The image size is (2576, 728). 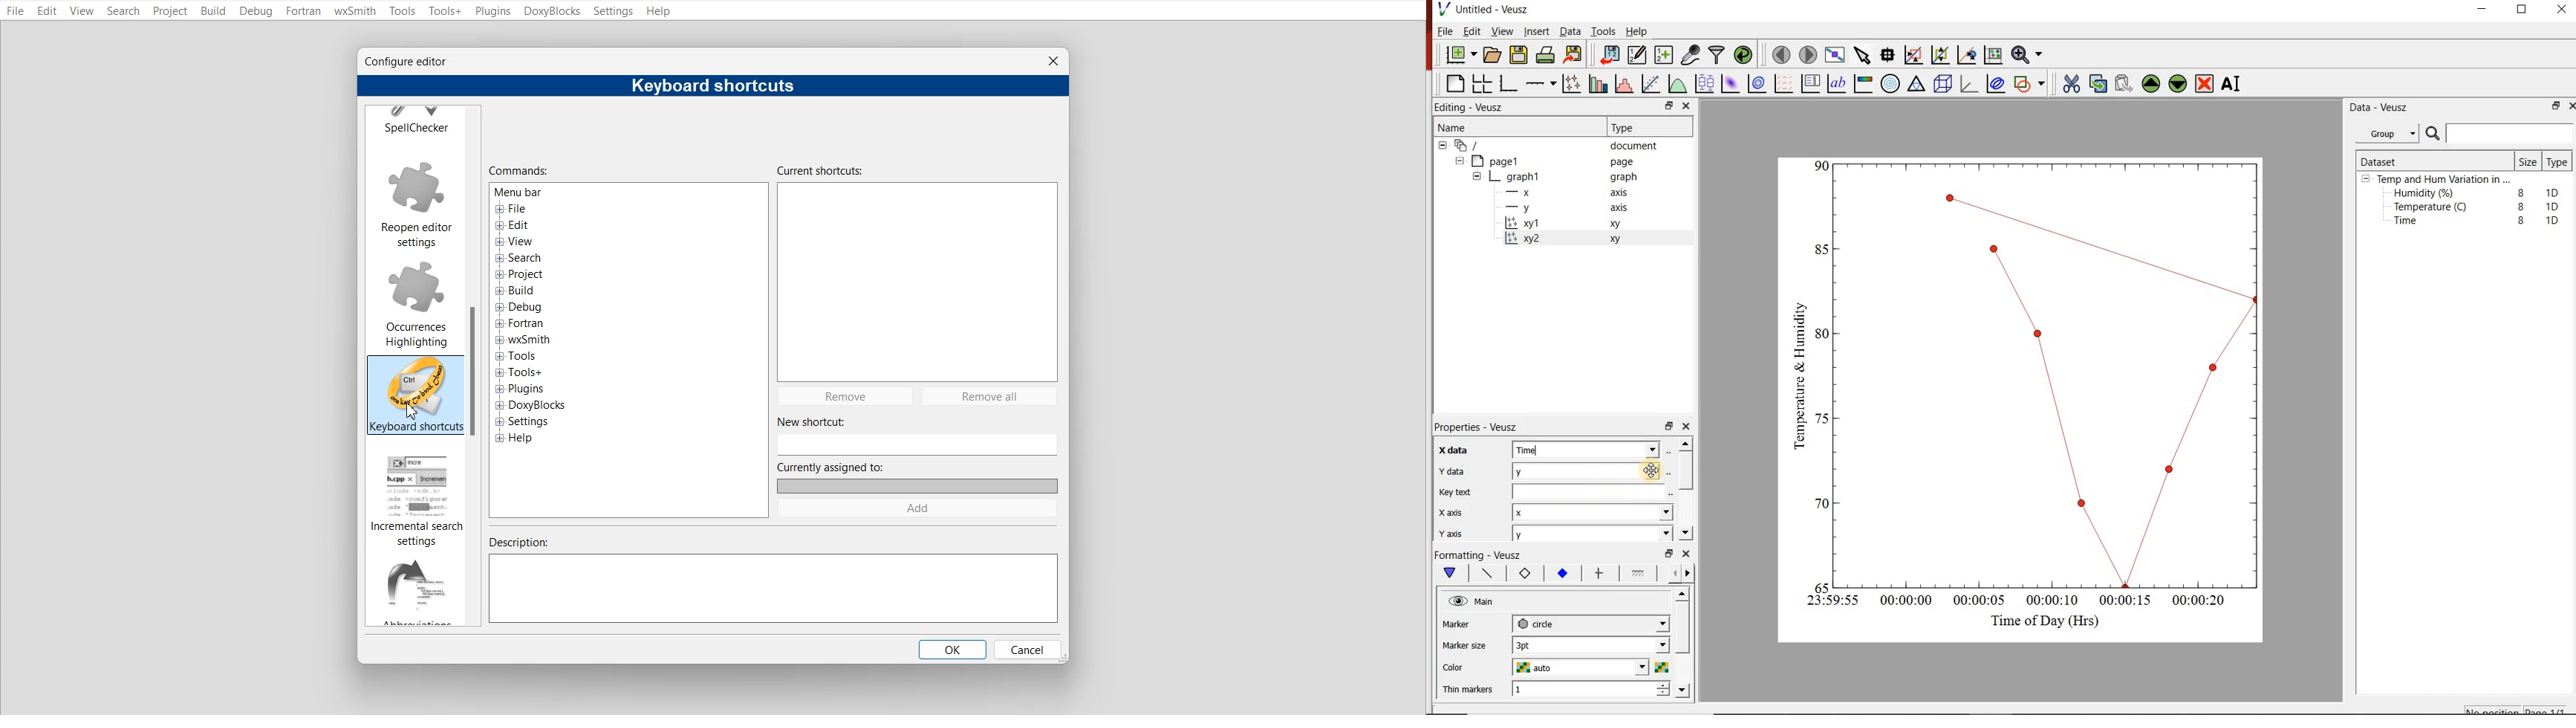 What do you see at coordinates (1538, 536) in the screenshot?
I see `y` at bounding box center [1538, 536].